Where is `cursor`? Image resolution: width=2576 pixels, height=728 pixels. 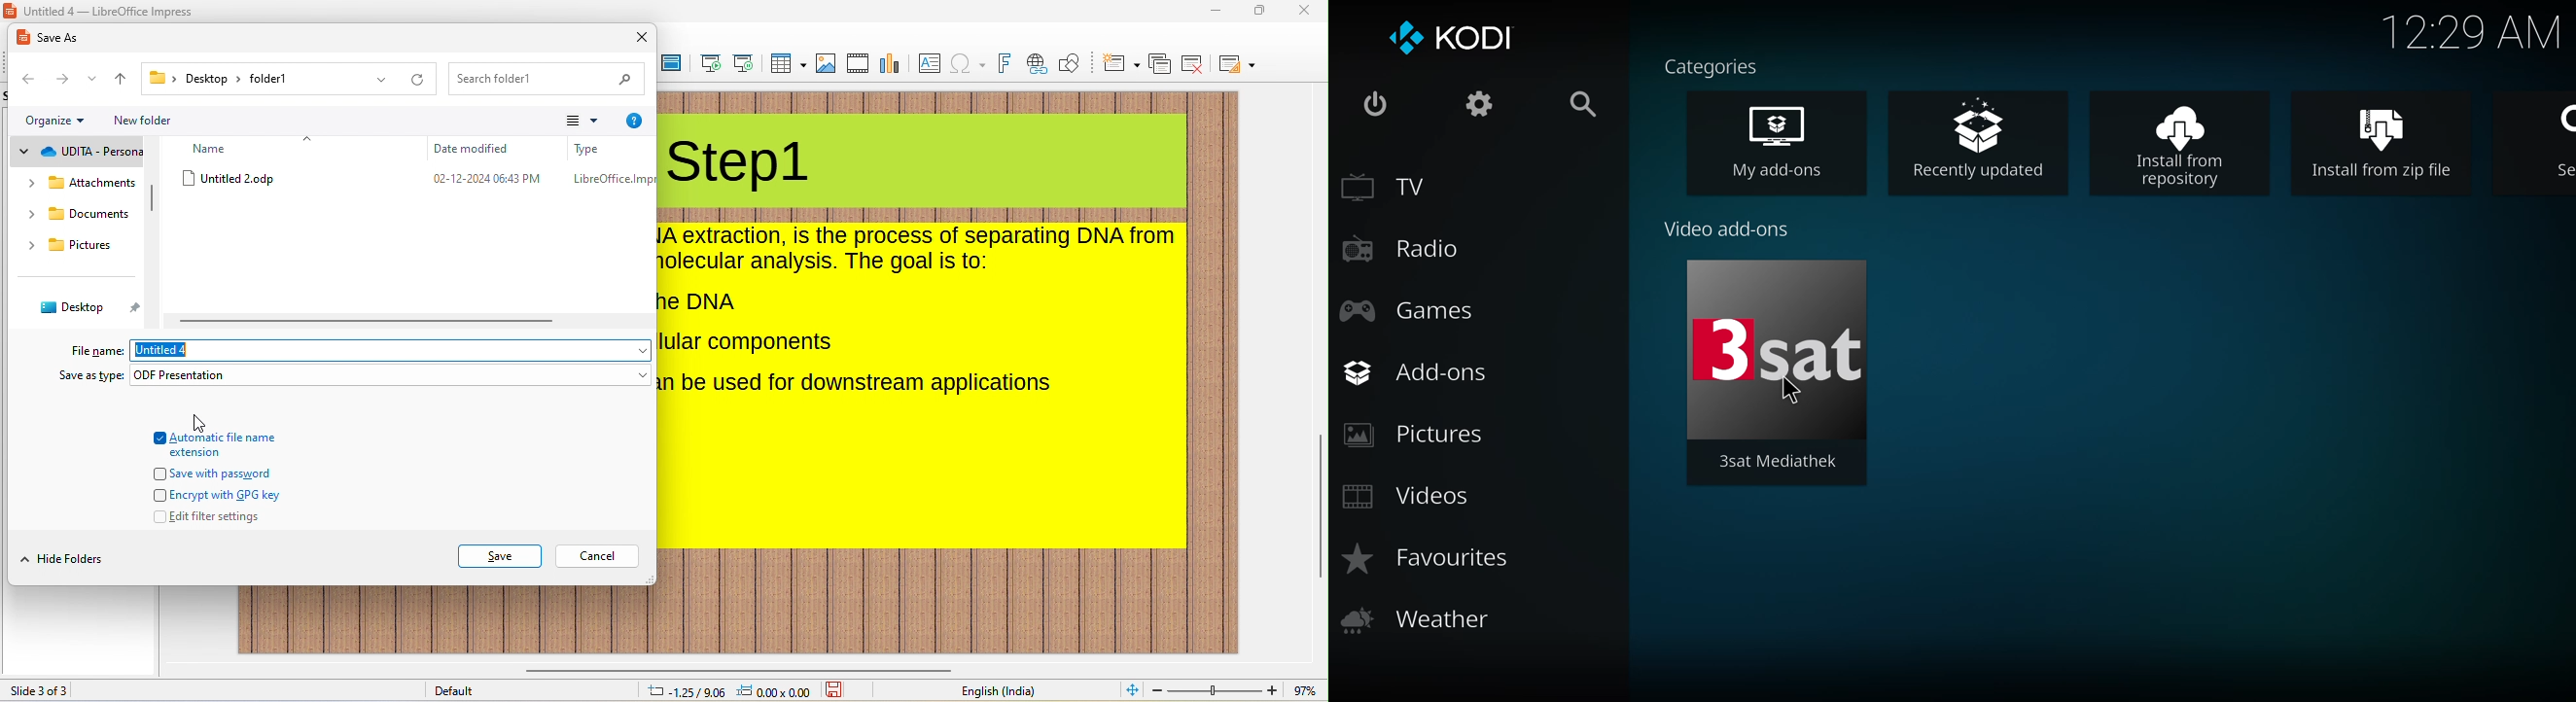
cursor is located at coordinates (198, 422).